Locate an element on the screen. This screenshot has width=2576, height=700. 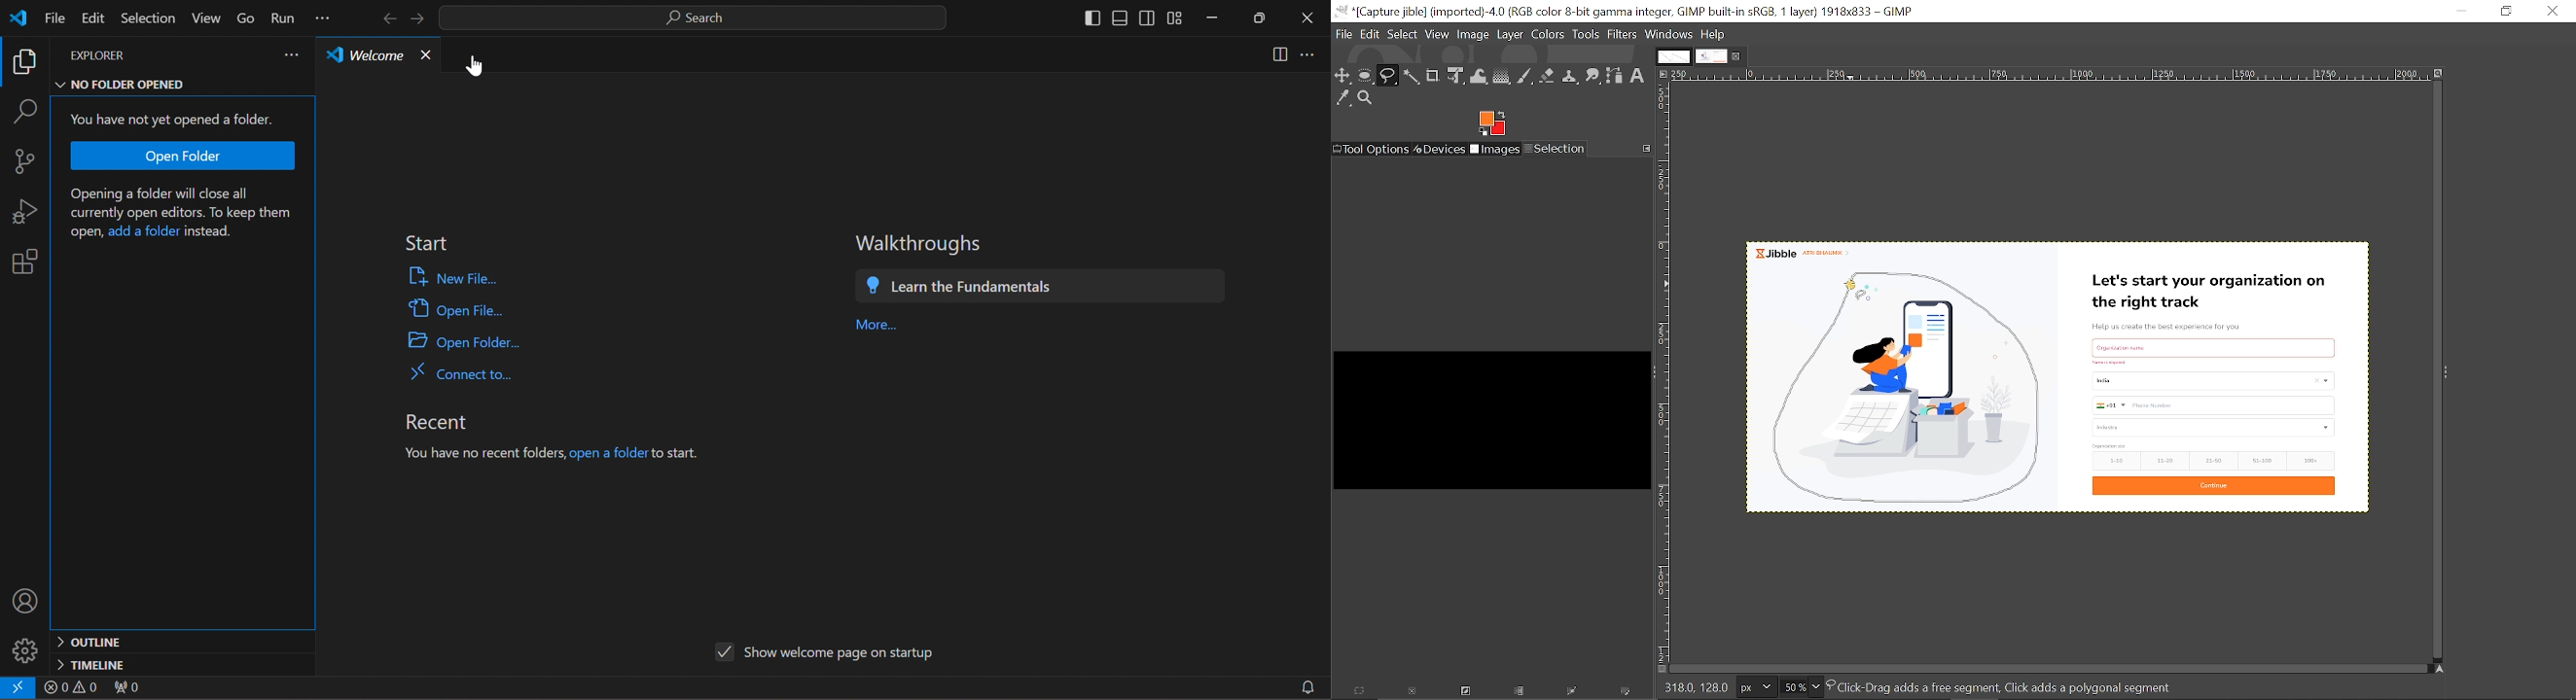
connect to is located at coordinates (473, 374).